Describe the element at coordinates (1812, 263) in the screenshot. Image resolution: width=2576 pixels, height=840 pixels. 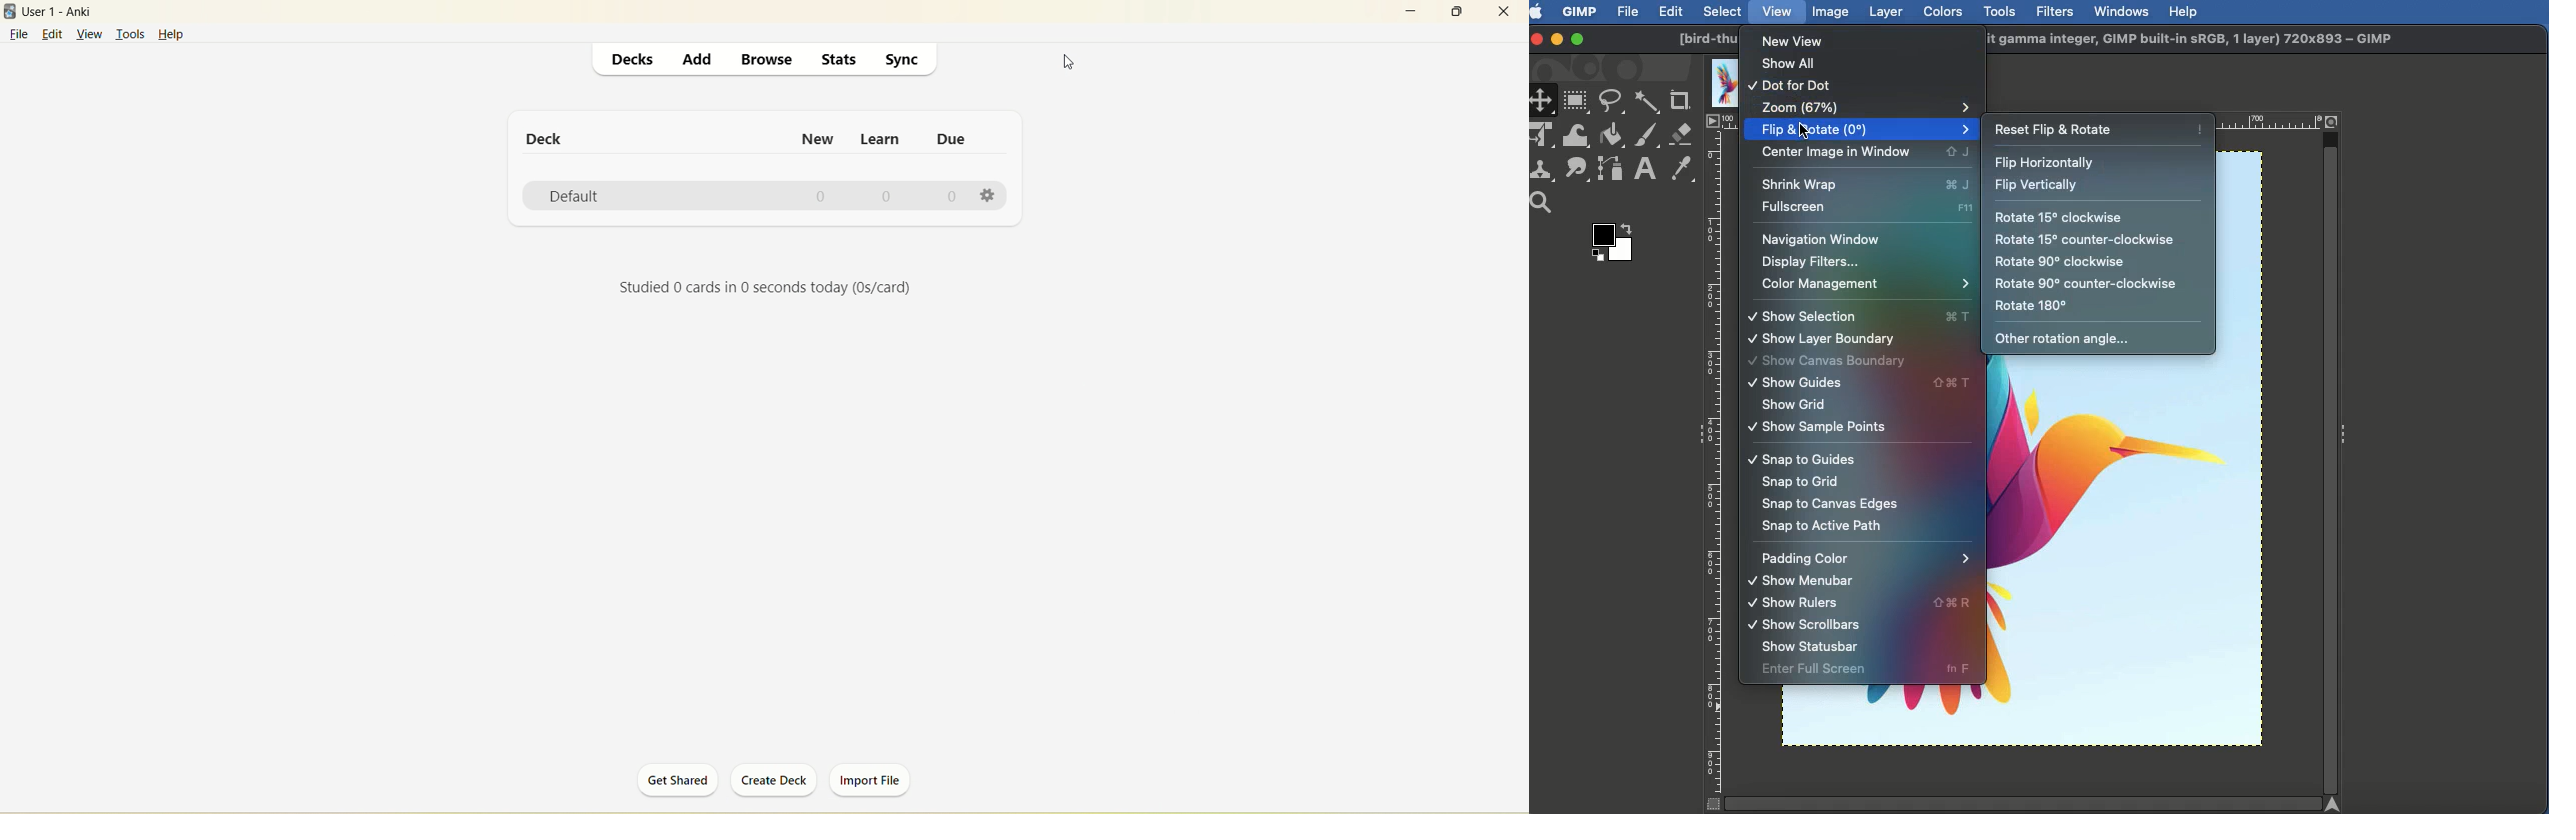
I see `Display filters` at that location.